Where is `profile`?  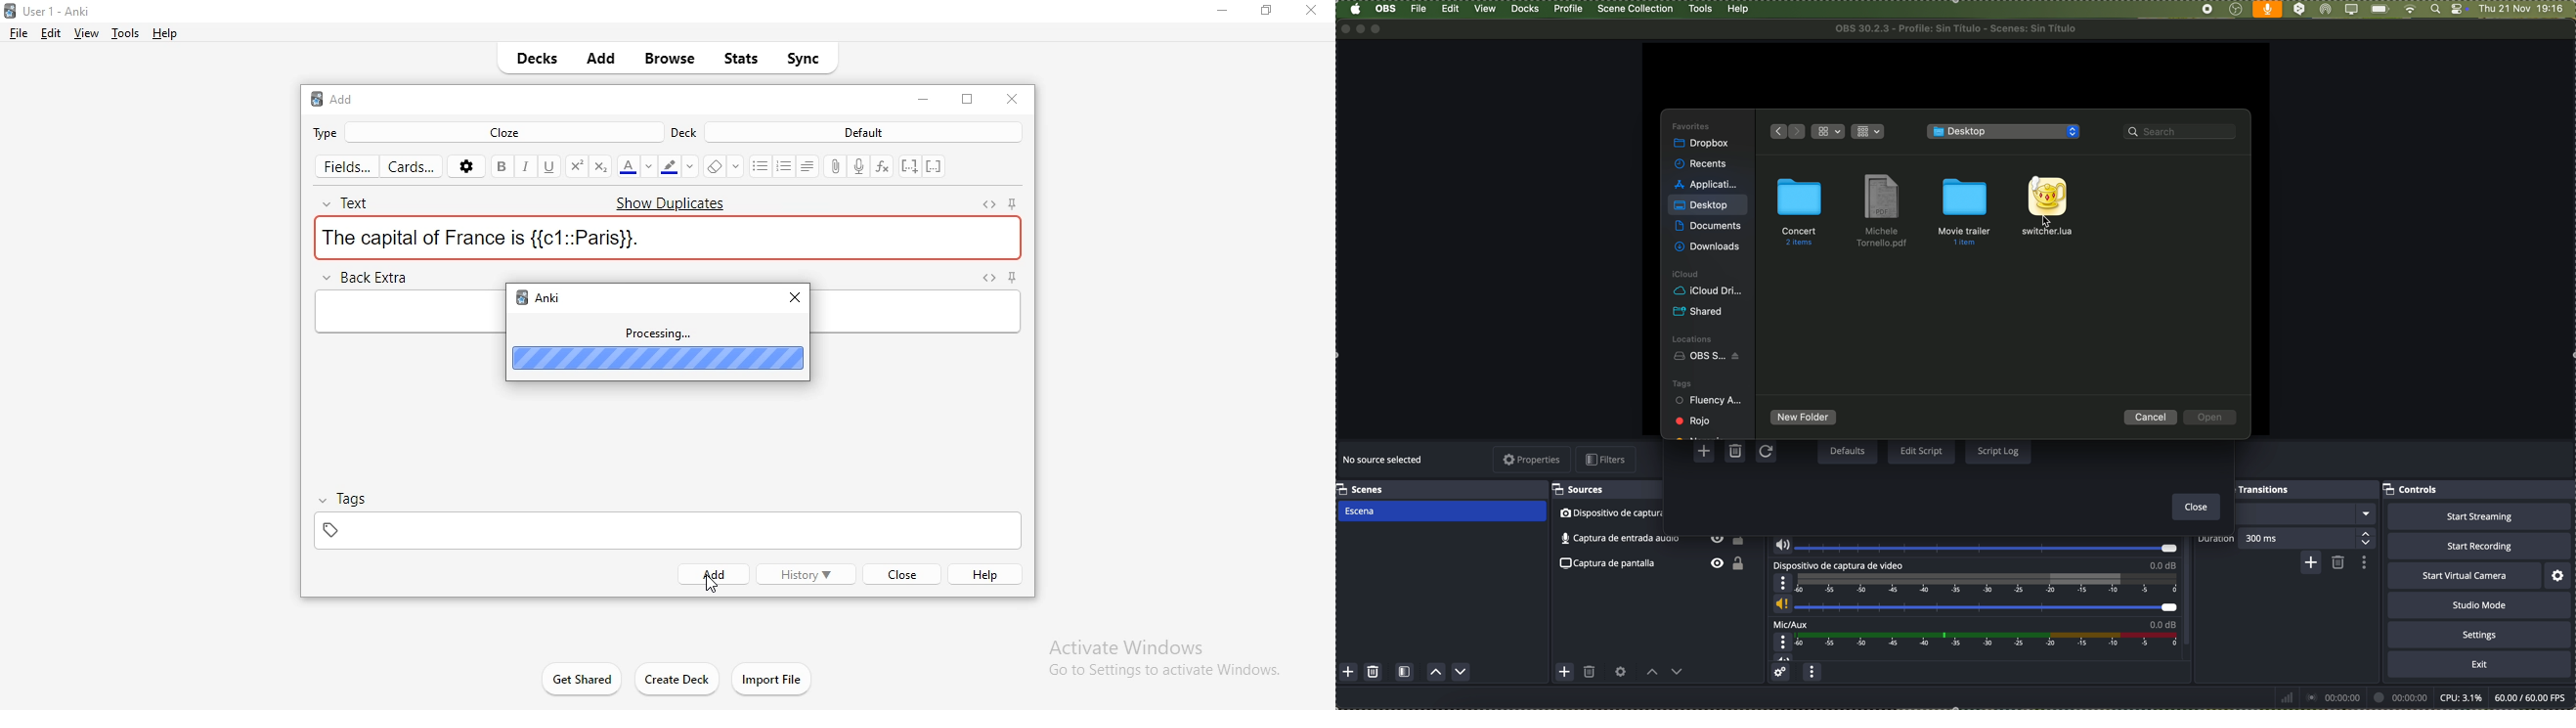
profile is located at coordinates (1567, 9).